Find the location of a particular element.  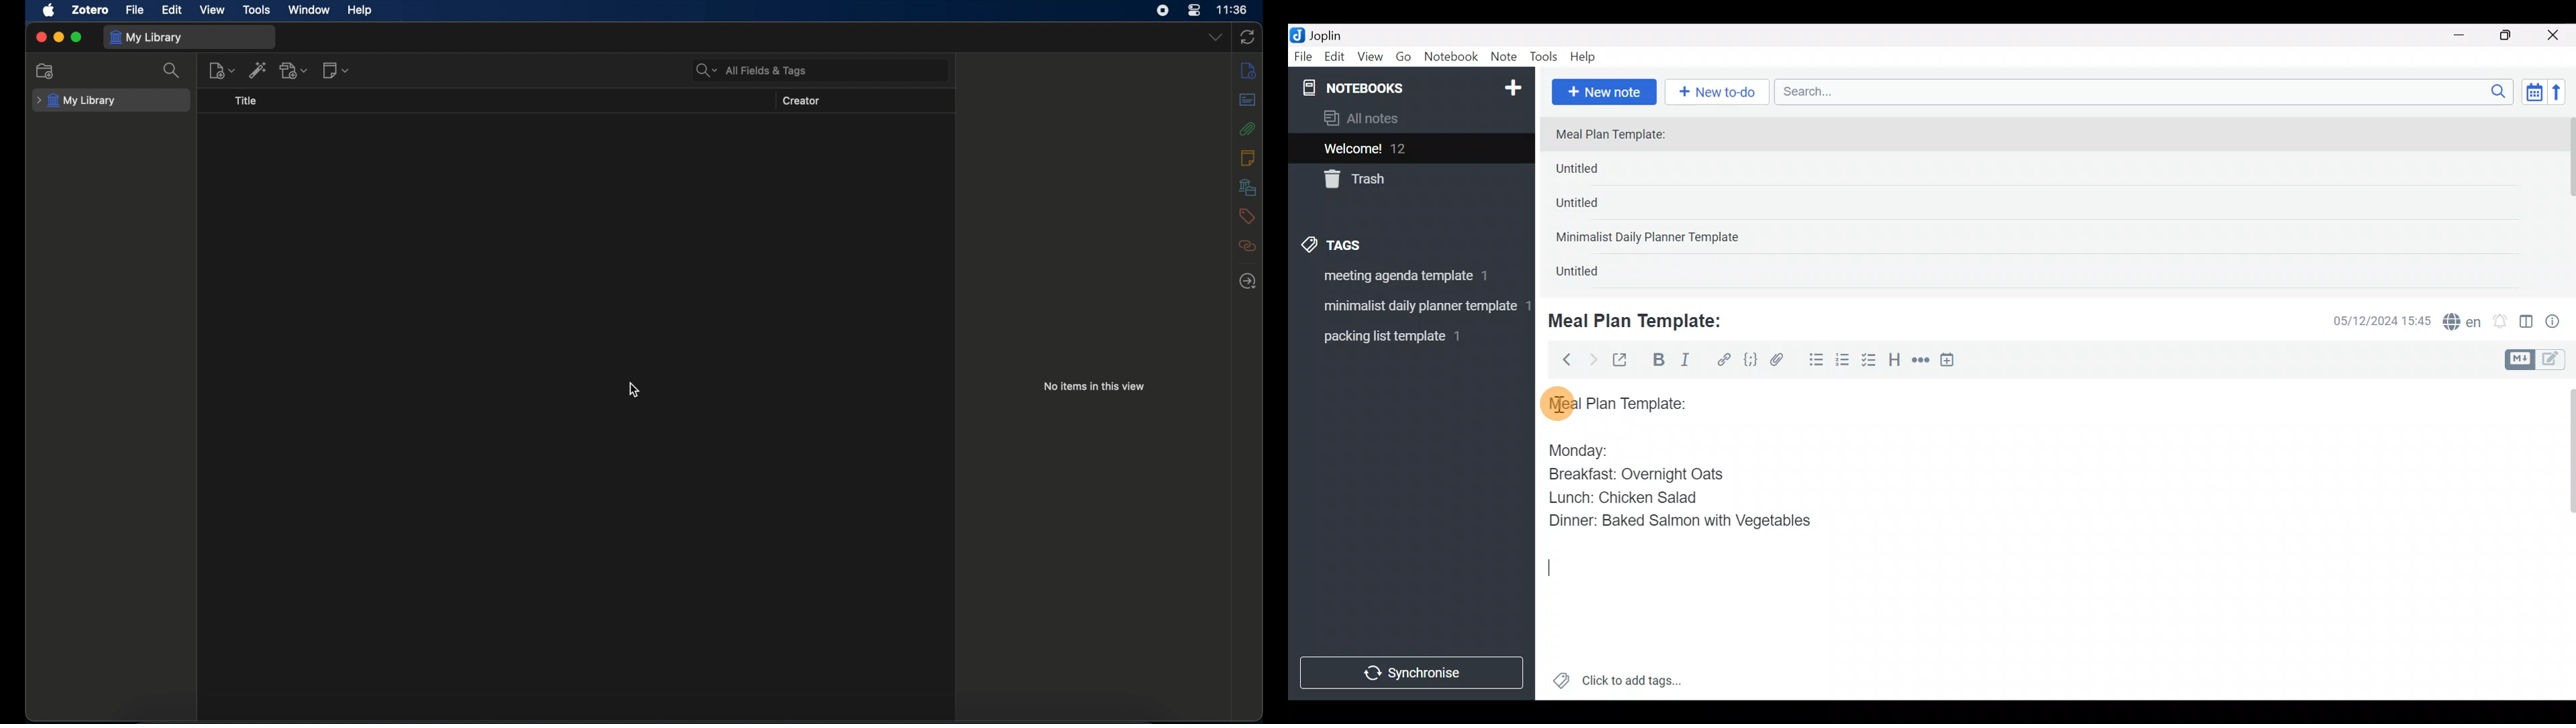

libraries is located at coordinates (1248, 188).